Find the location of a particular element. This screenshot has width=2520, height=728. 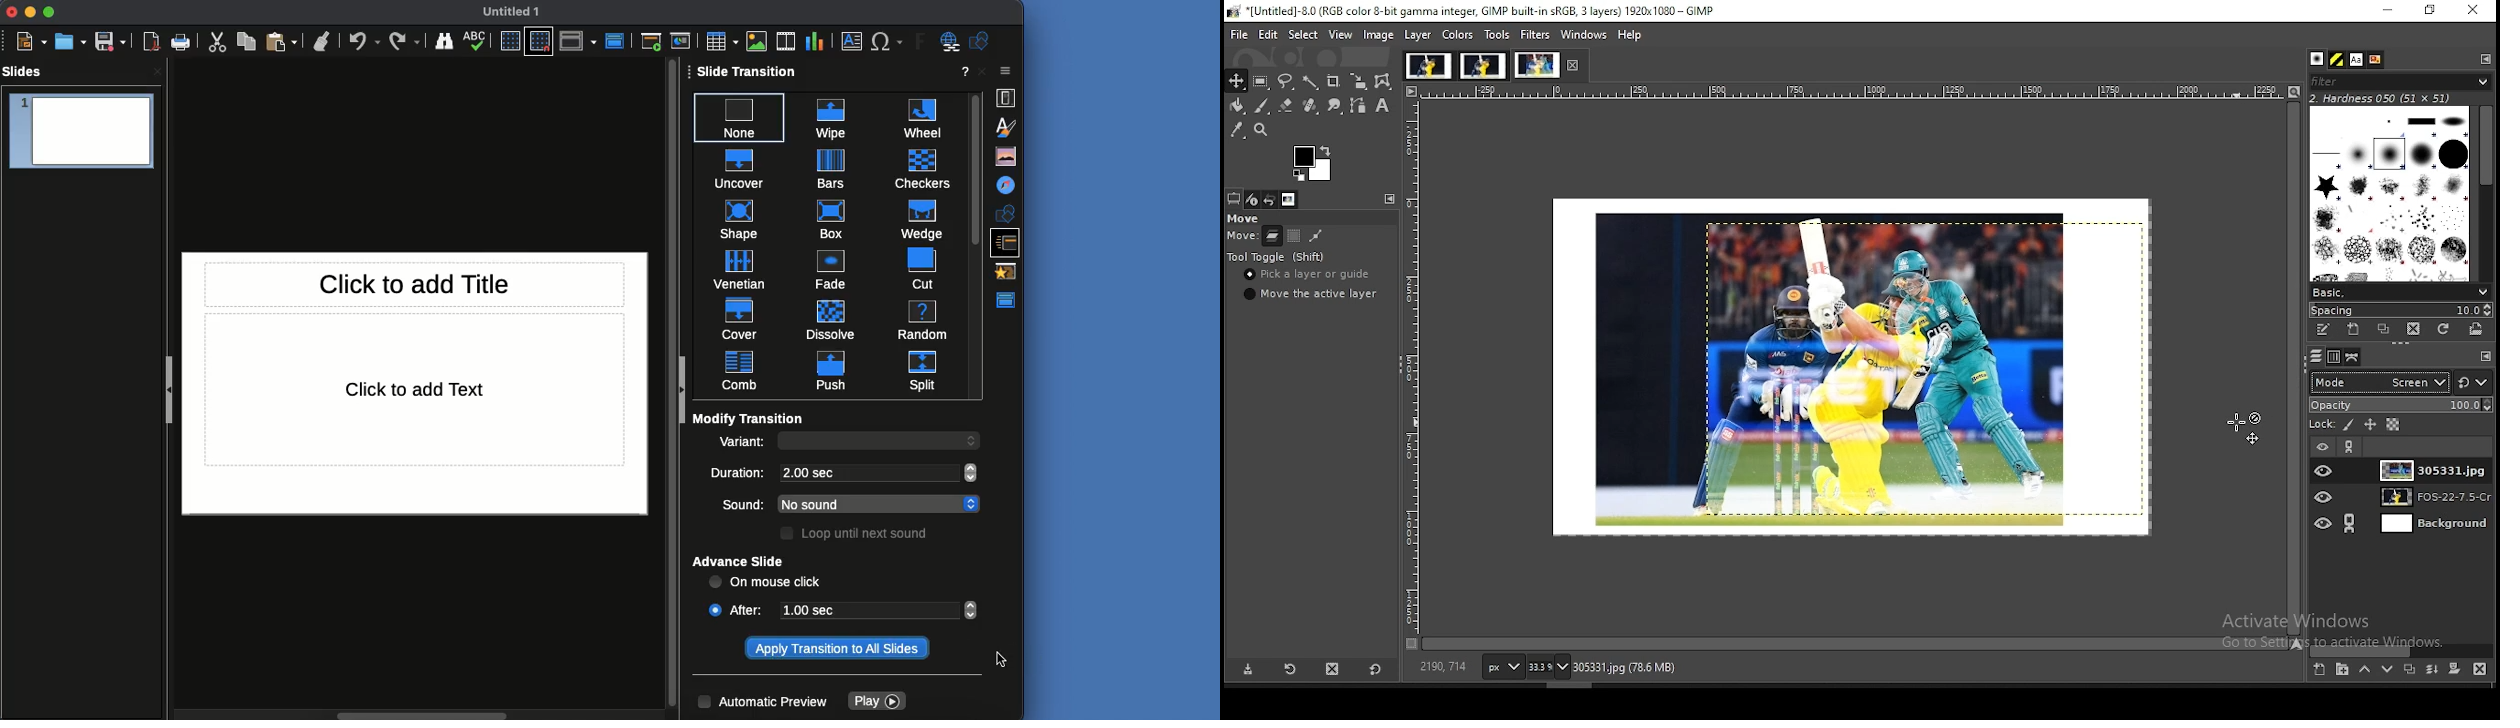

sound: is located at coordinates (734, 503).